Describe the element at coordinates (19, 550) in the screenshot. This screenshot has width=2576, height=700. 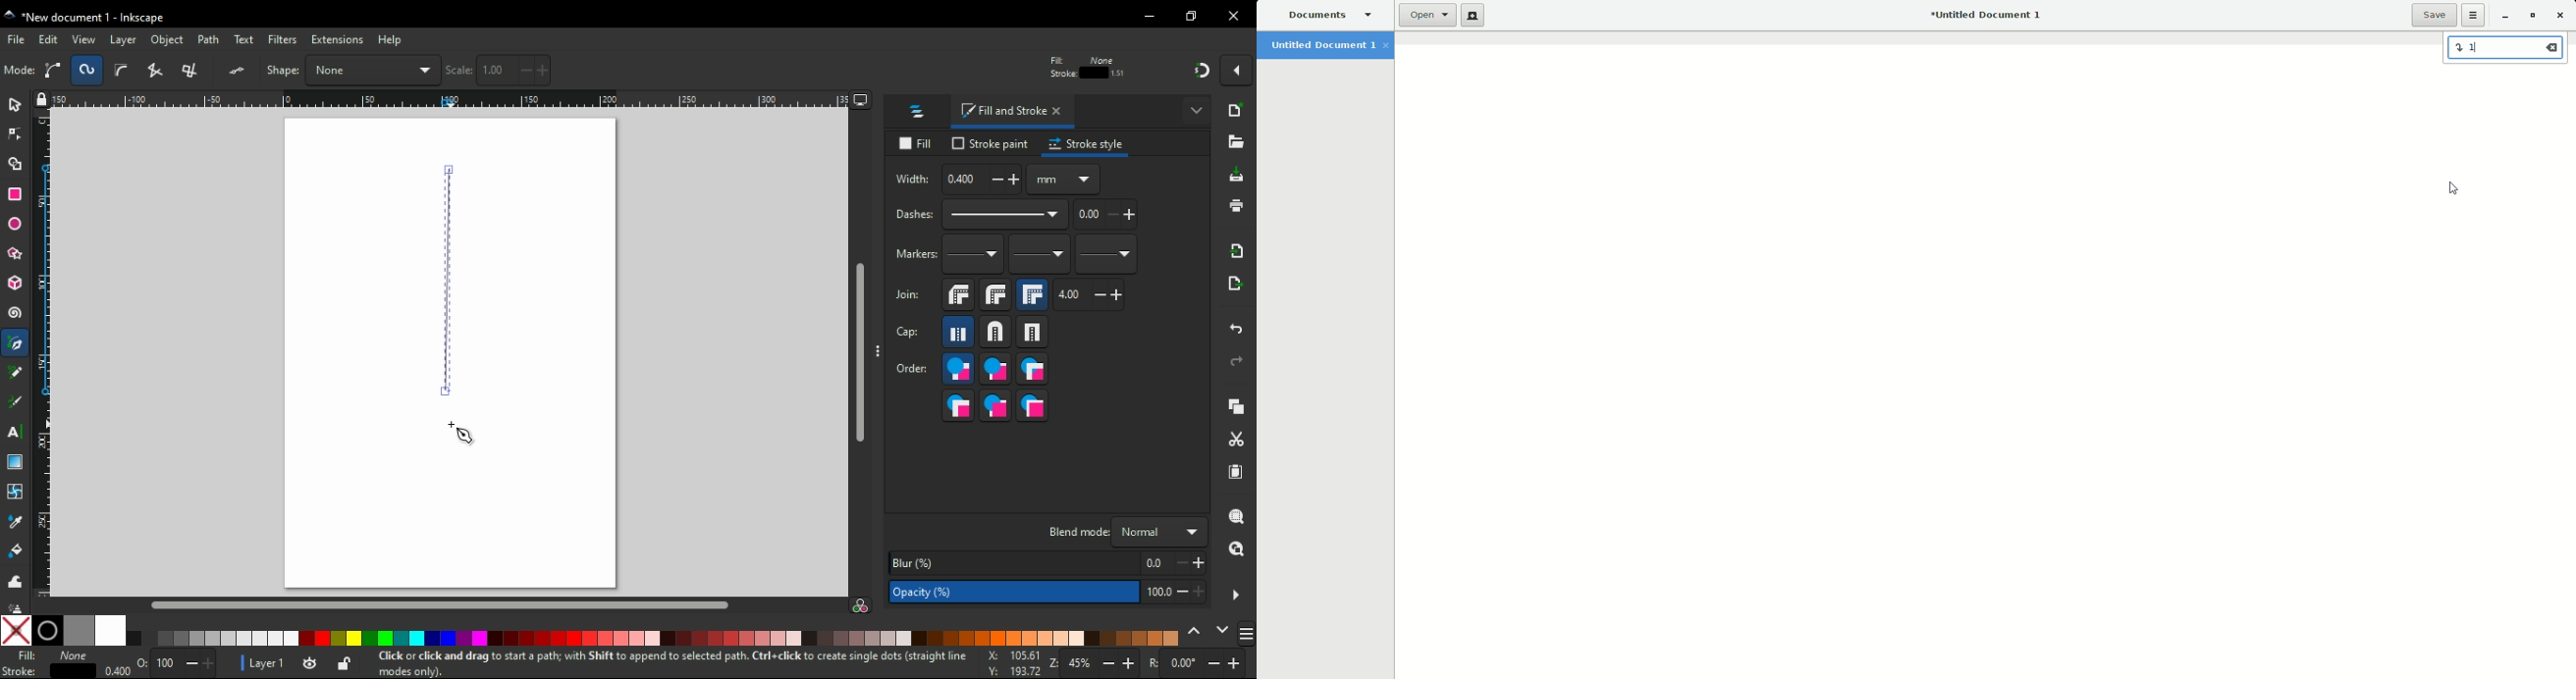
I see `paint bucket tool` at that location.